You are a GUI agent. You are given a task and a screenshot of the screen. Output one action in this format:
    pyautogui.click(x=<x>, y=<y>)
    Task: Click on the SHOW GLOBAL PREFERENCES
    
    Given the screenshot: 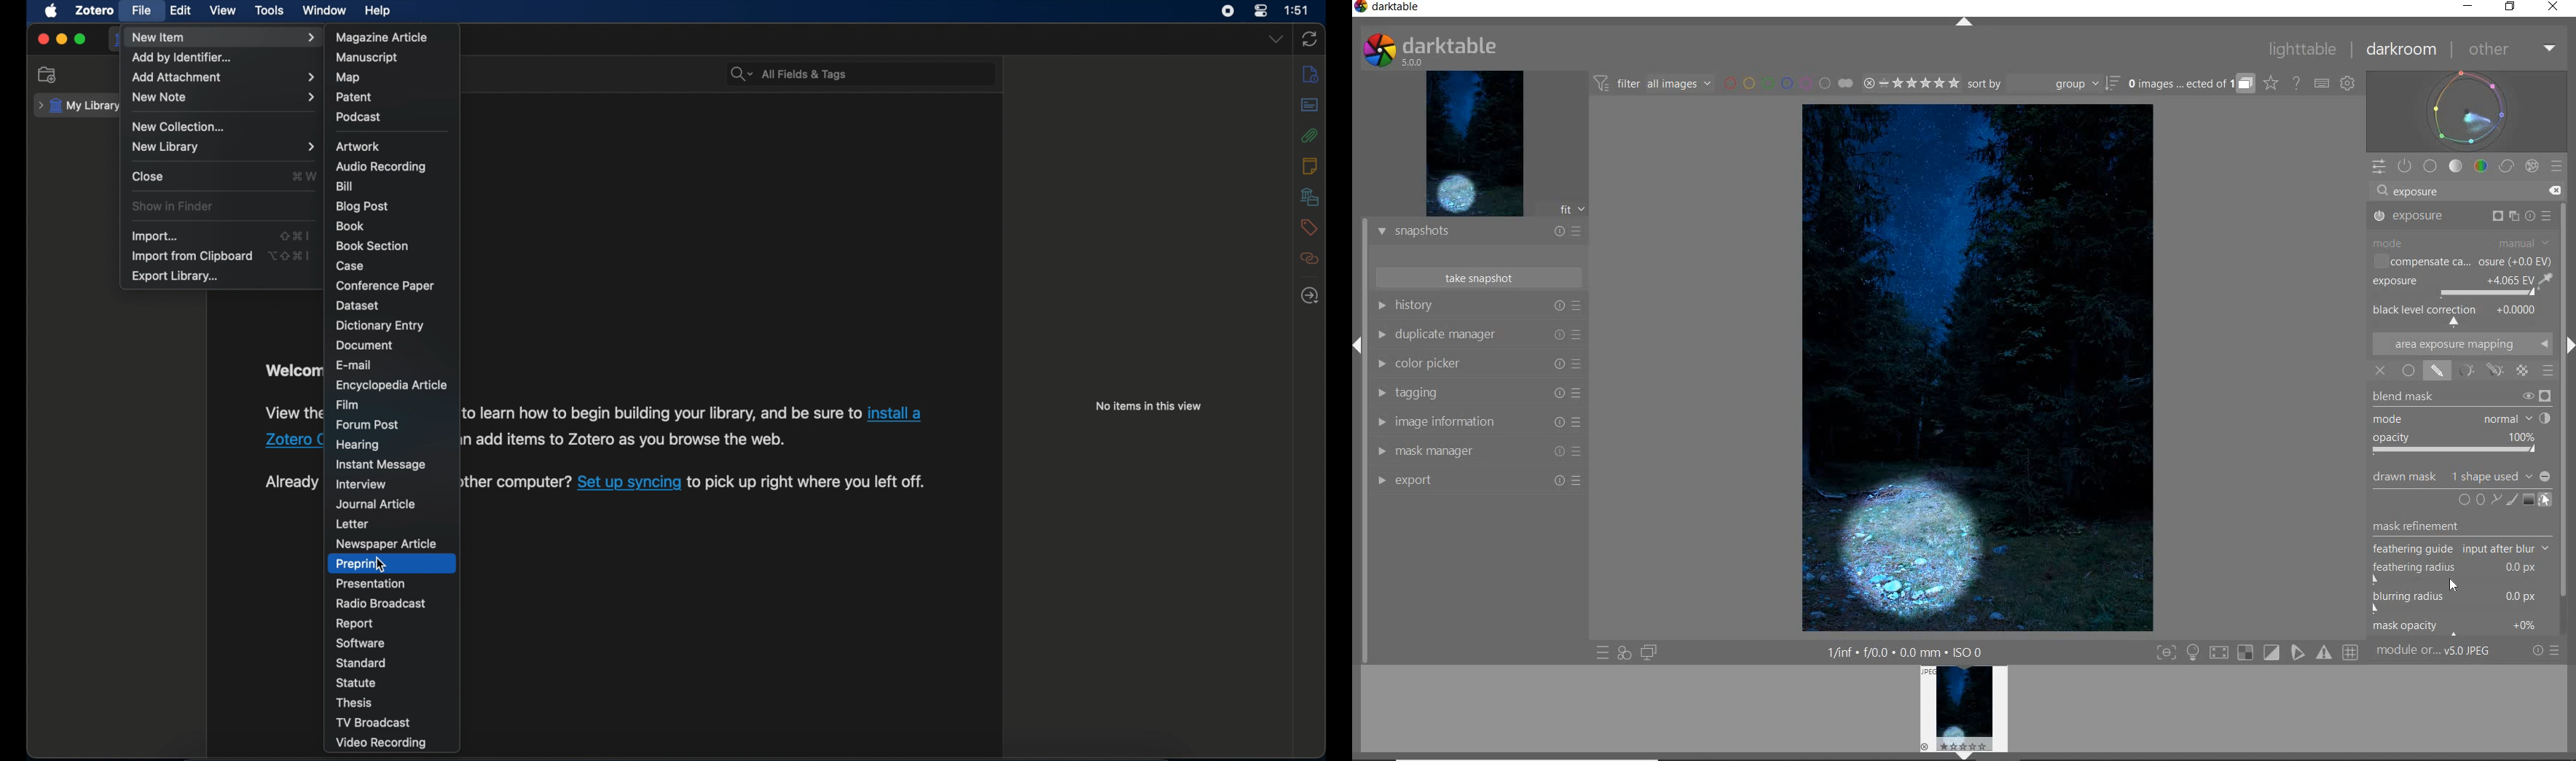 What is the action you would take?
    pyautogui.click(x=2347, y=83)
    